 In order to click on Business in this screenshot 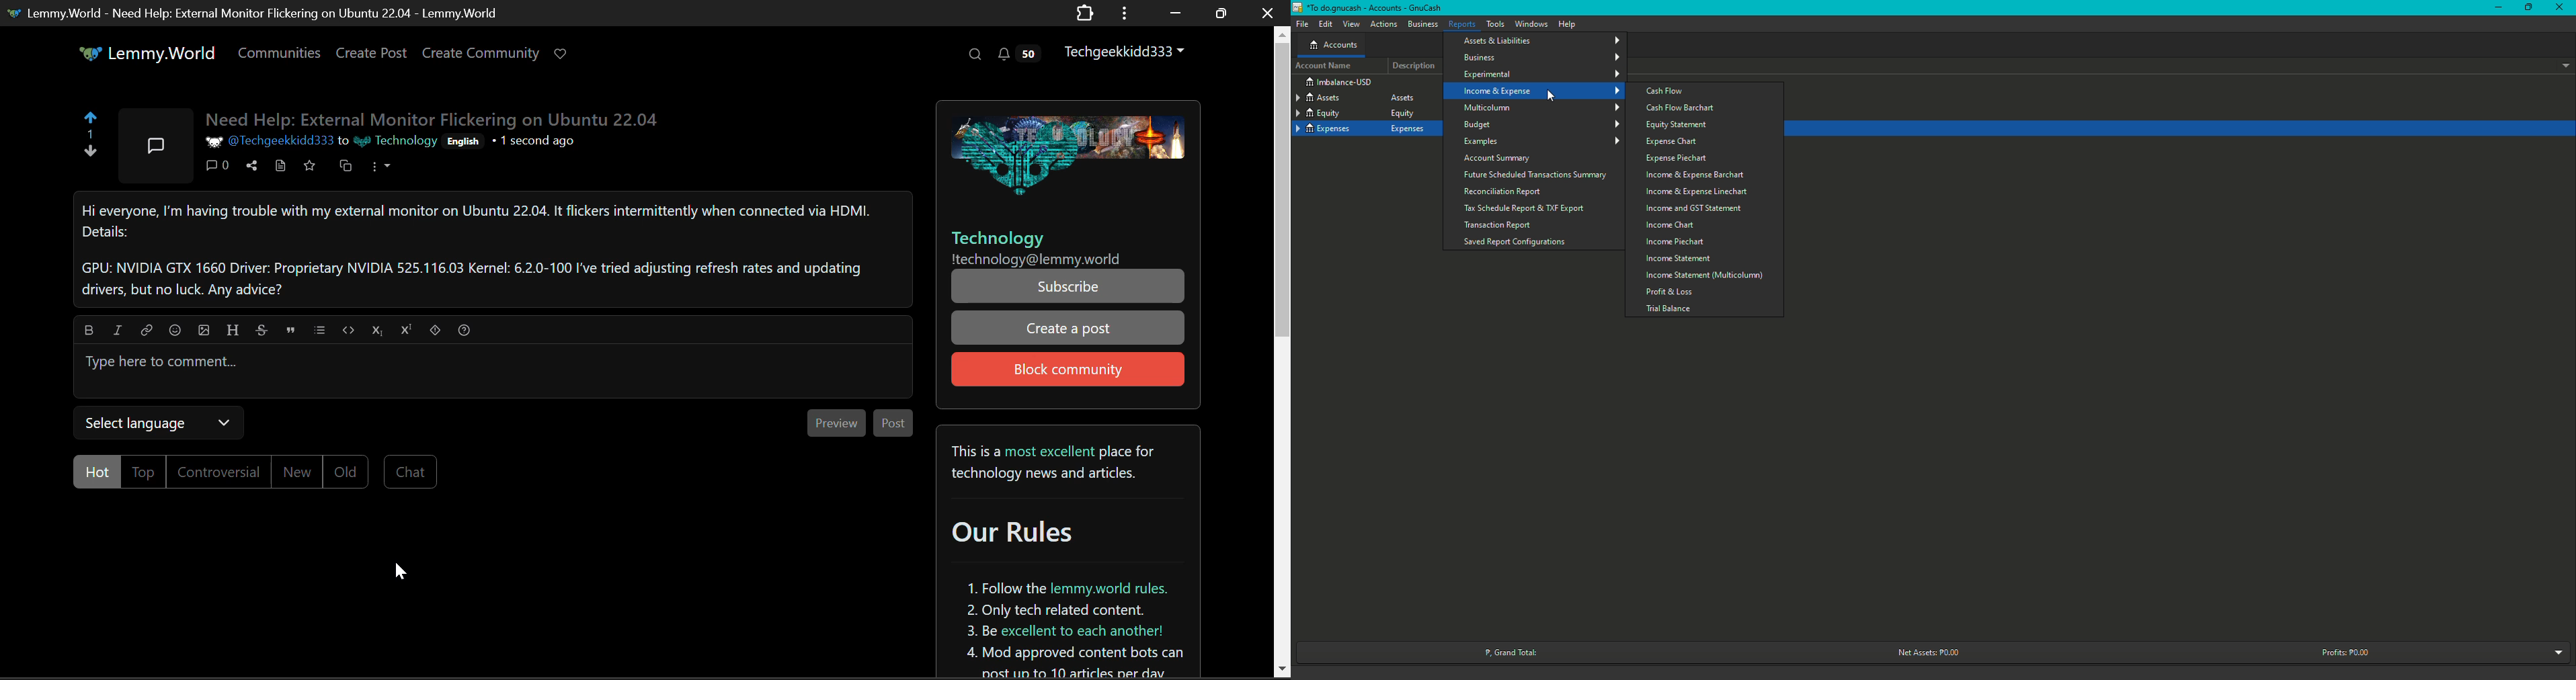, I will do `click(1543, 57)`.